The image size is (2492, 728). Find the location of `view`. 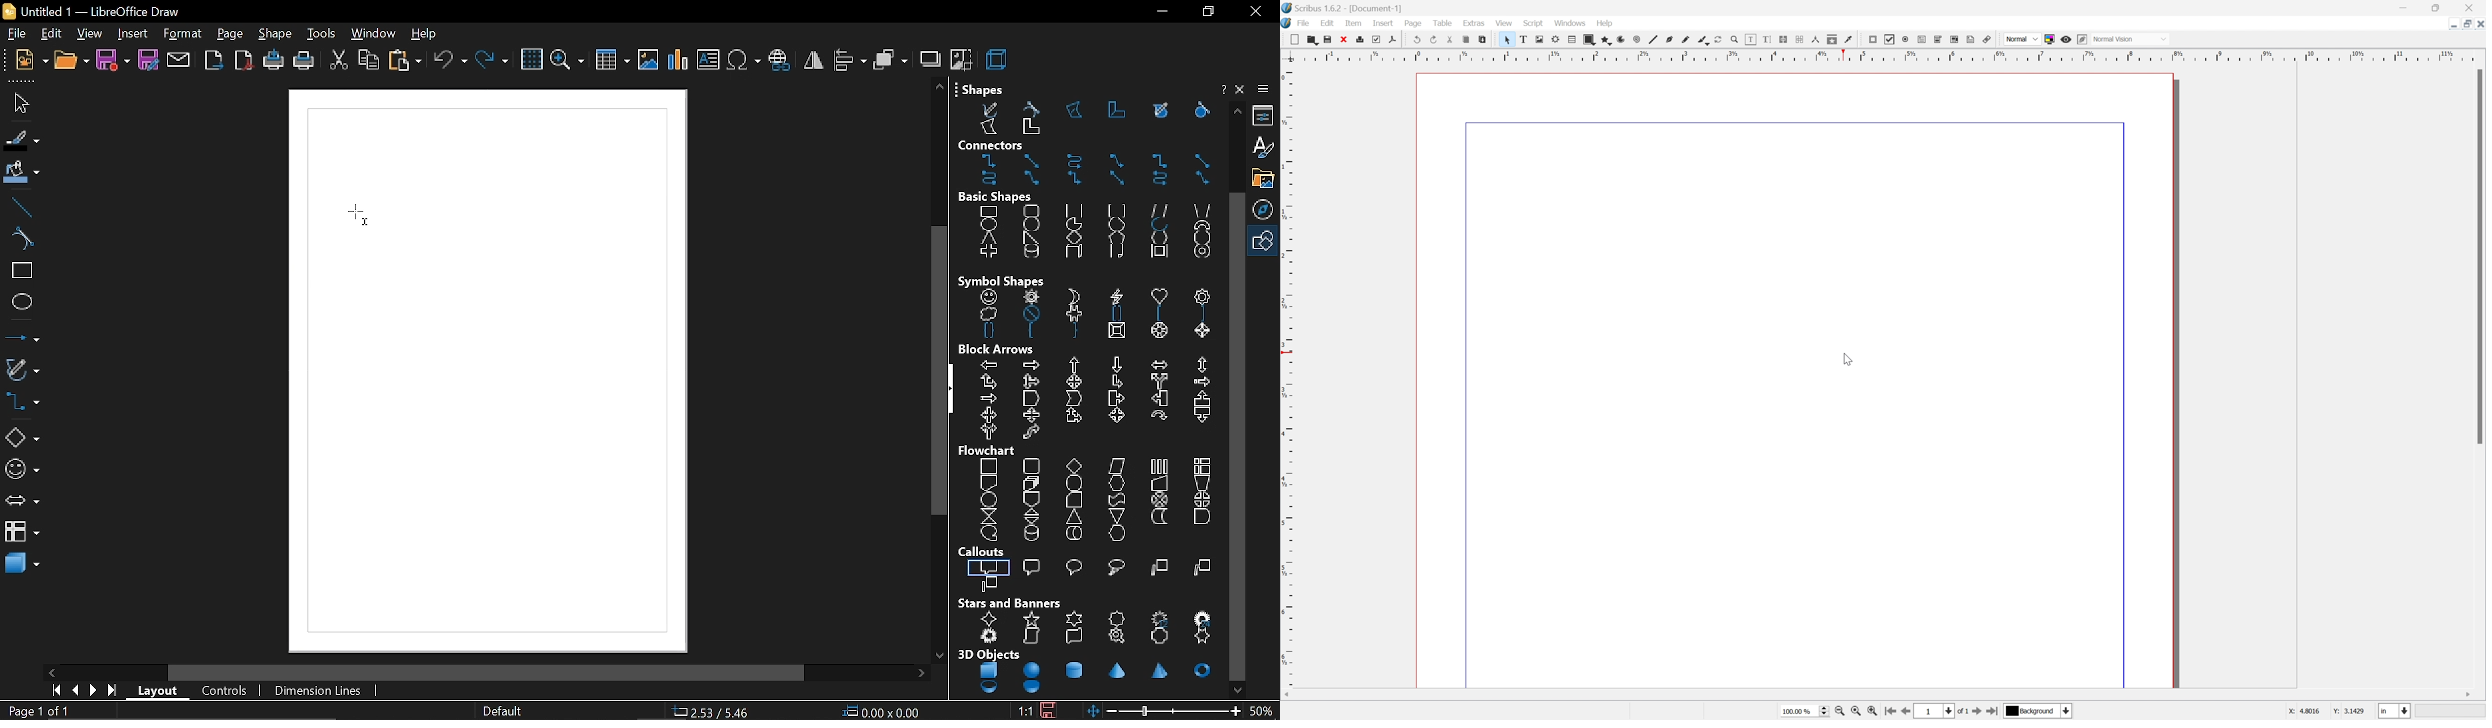

view is located at coordinates (1506, 24).